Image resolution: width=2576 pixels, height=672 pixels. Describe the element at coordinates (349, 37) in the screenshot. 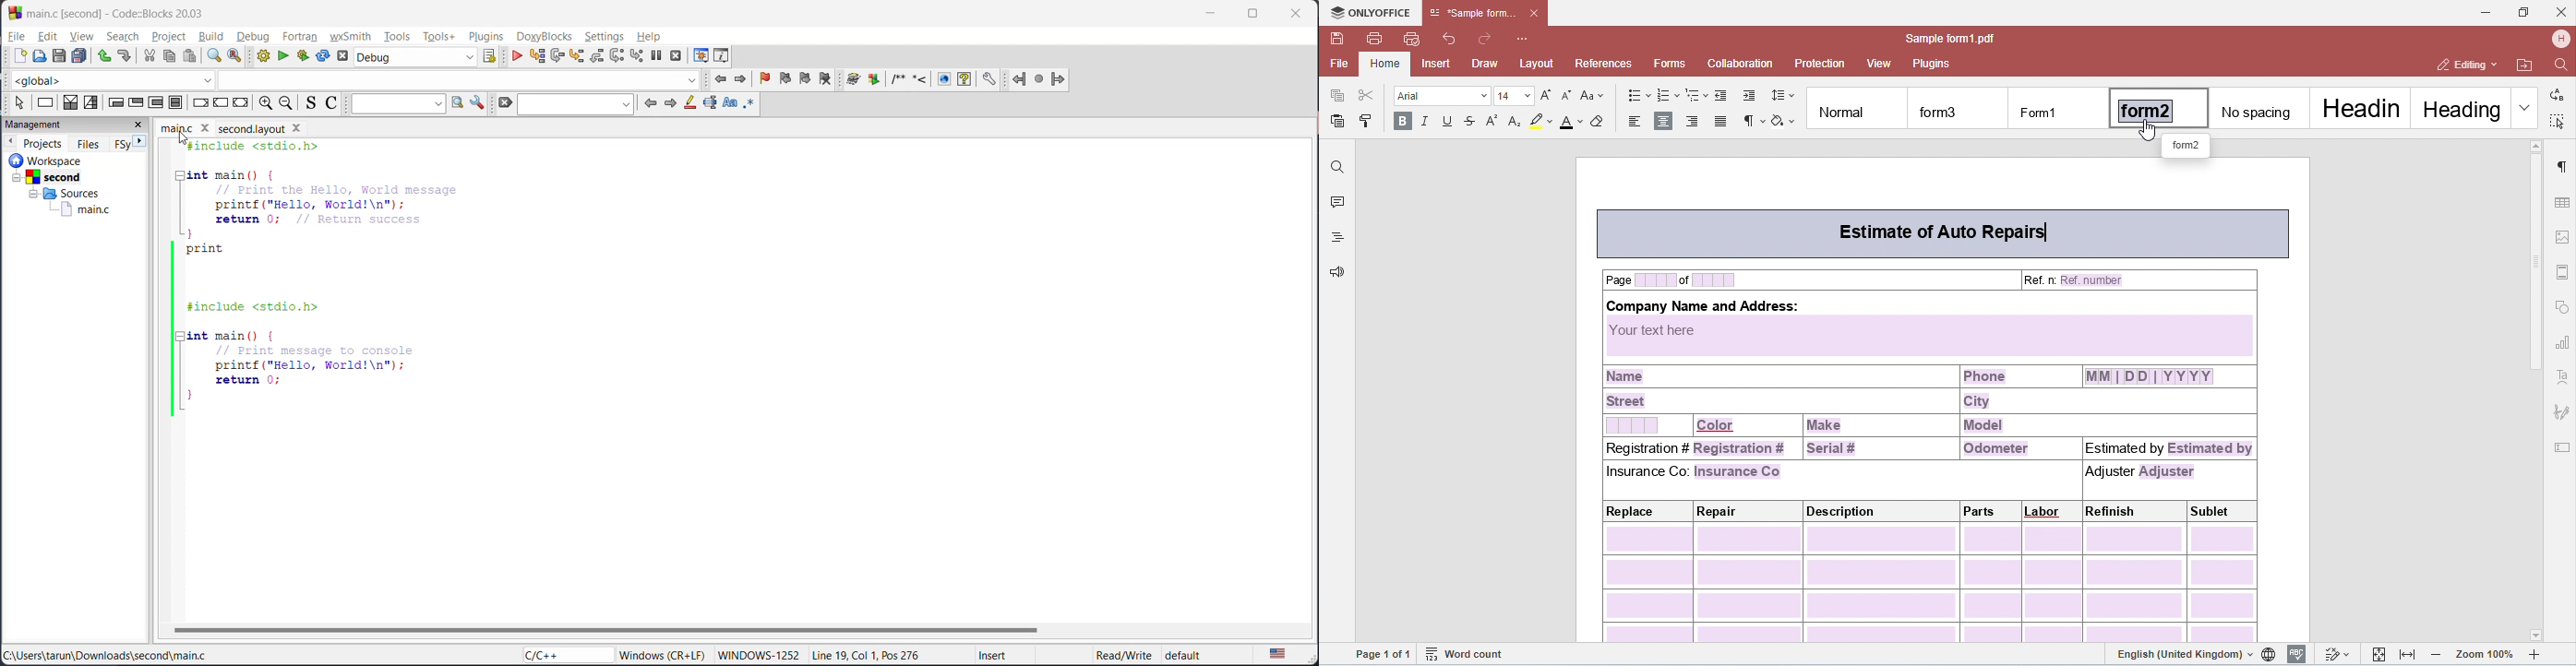

I see `wxsmith` at that location.